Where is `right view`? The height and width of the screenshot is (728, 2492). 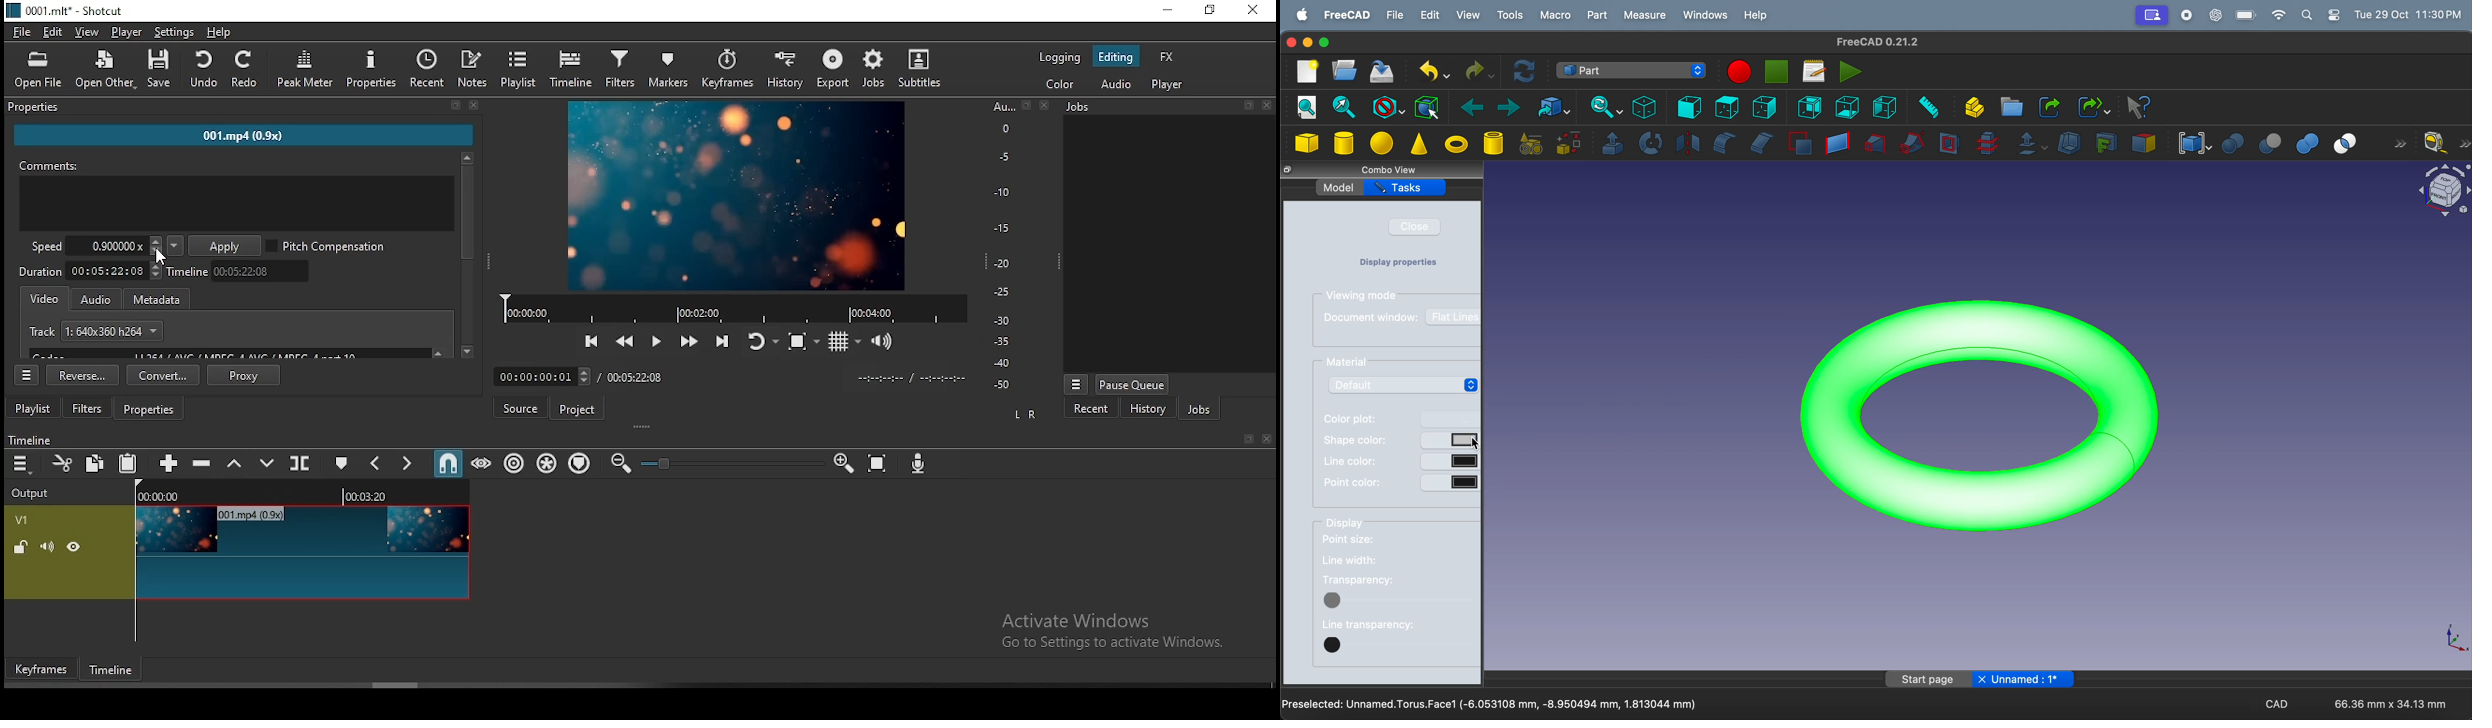 right view is located at coordinates (1764, 107).